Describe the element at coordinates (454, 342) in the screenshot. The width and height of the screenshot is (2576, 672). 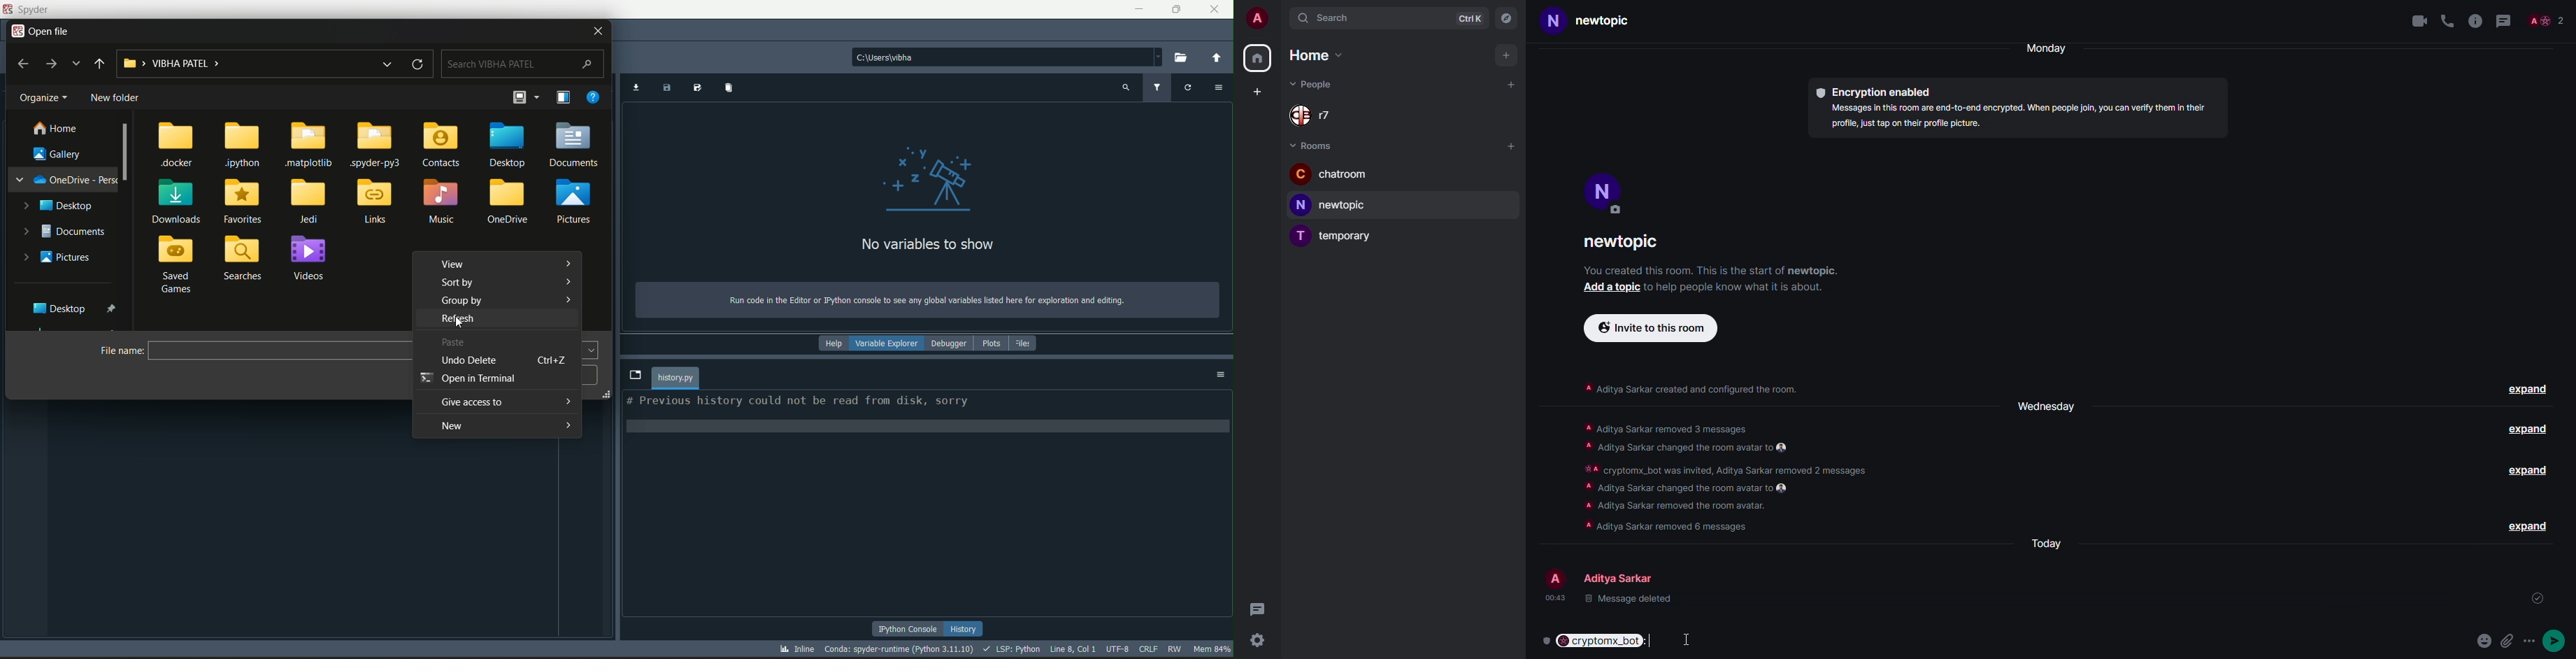
I see `paste` at that location.